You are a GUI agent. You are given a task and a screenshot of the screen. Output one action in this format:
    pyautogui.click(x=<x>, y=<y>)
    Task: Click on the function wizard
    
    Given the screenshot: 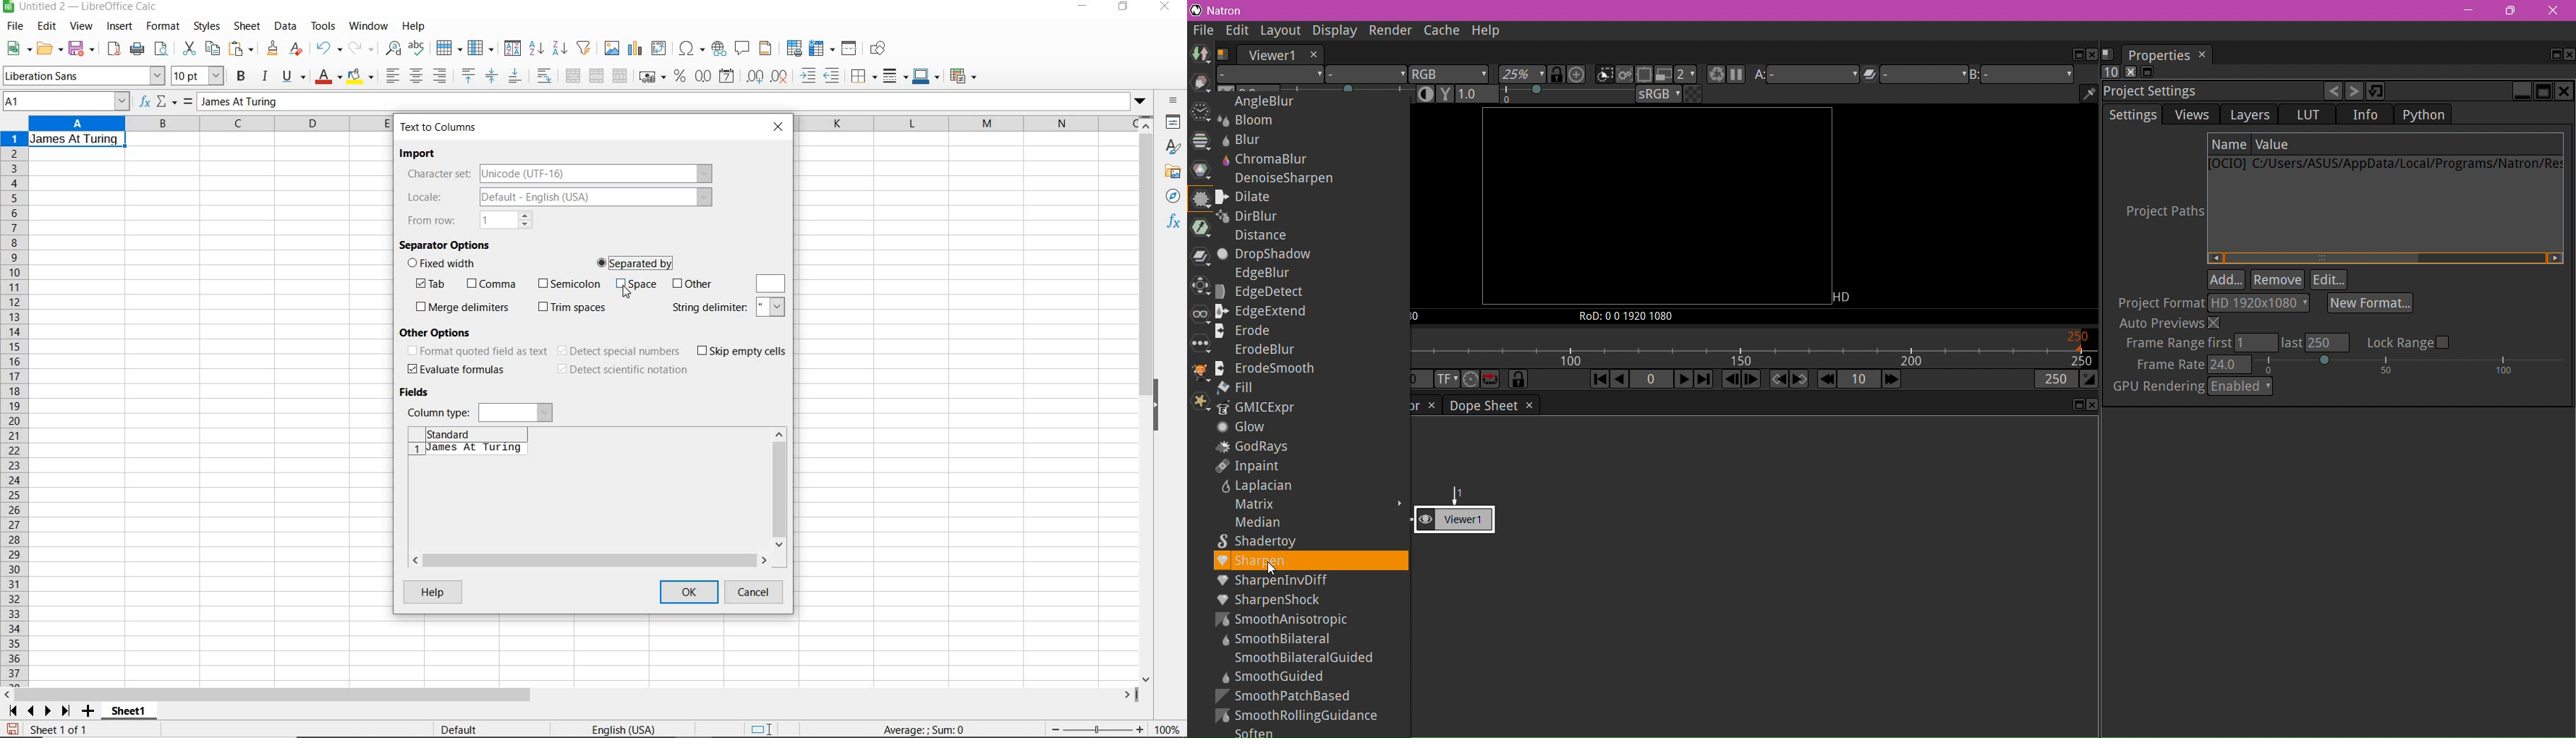 What is the action you would take?
    pyautogui.click(x=146, y=102)
    